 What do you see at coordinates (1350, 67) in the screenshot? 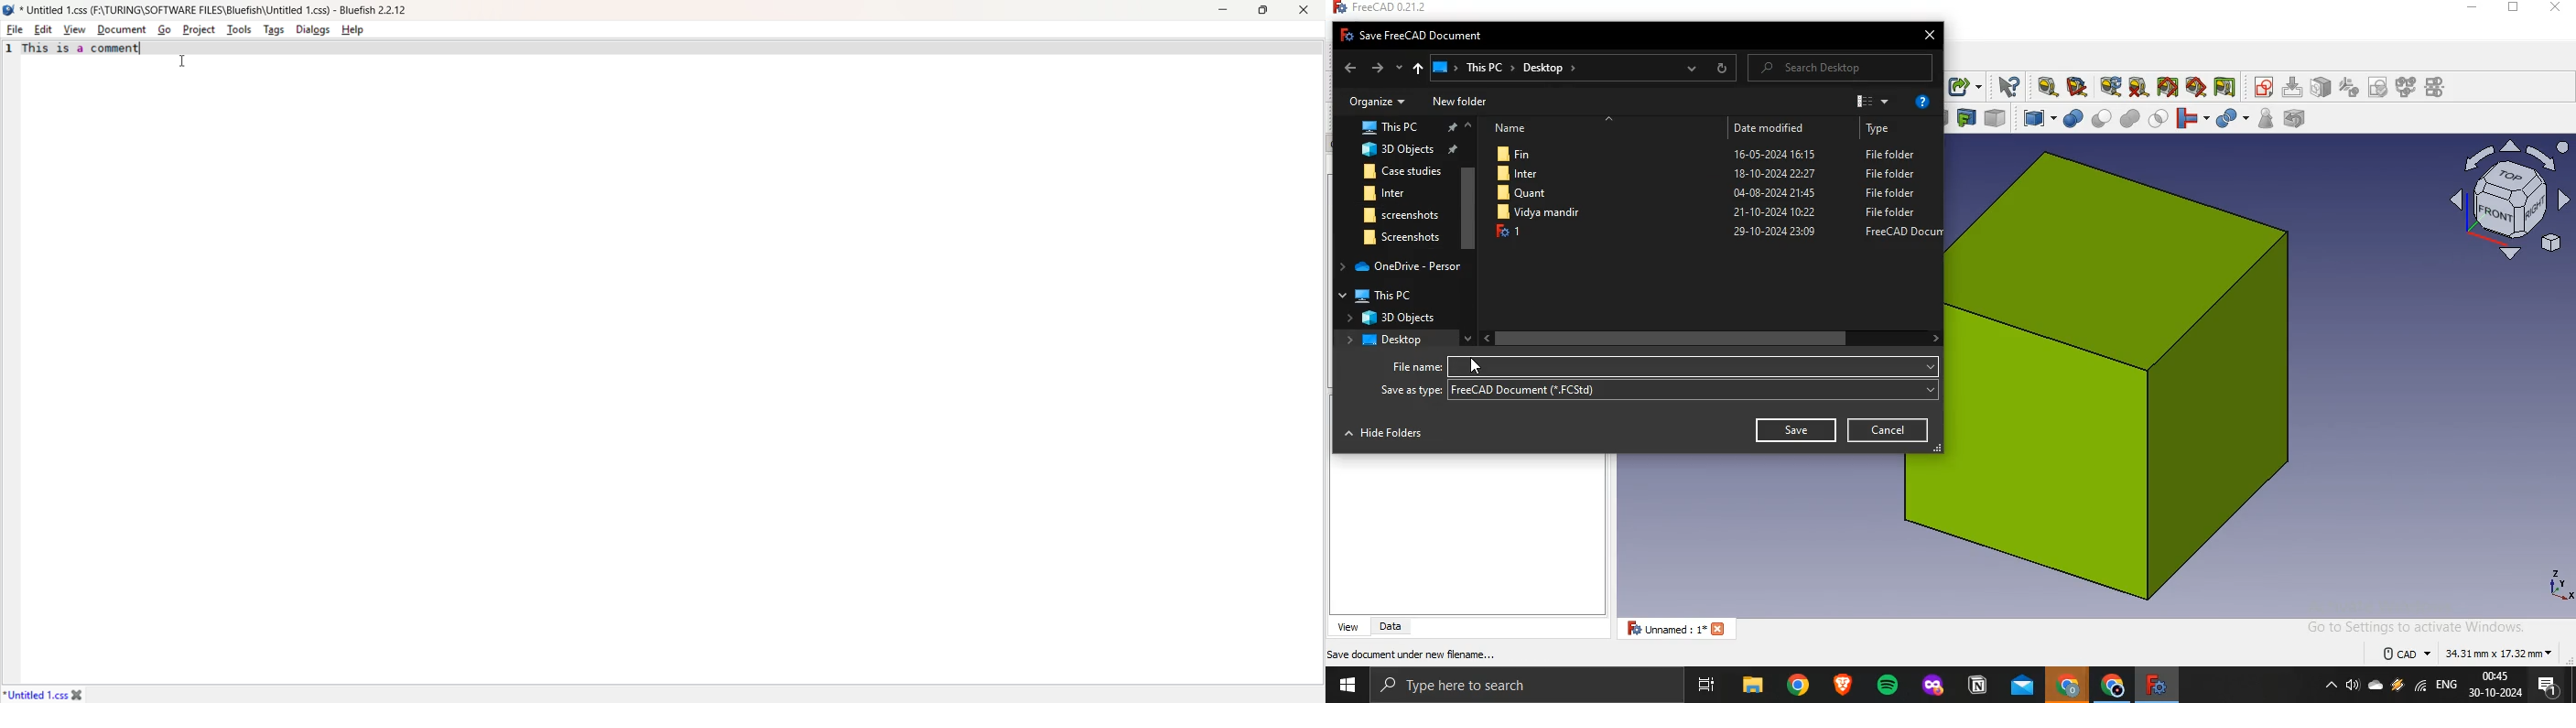
I see `back` at bounding box center [1350, 67].